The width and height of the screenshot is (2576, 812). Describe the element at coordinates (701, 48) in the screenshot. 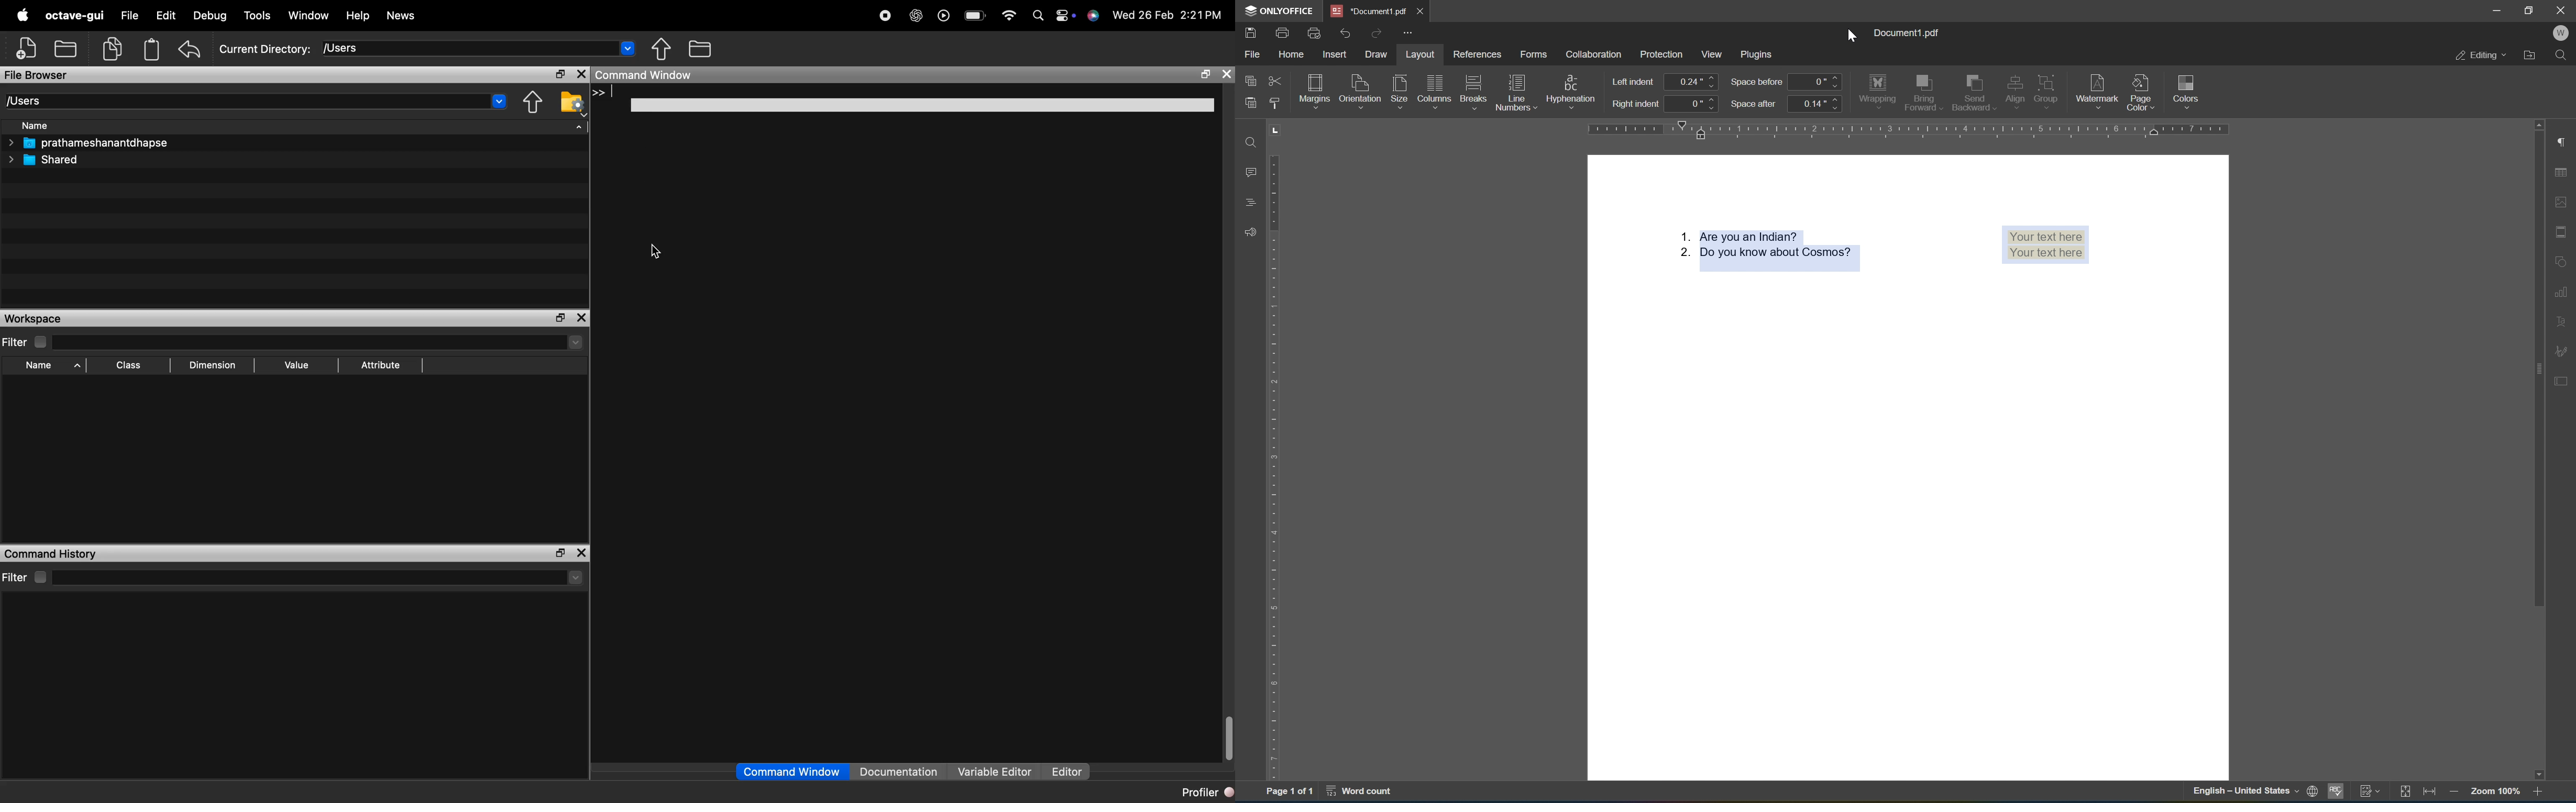

I see `files` at that location.